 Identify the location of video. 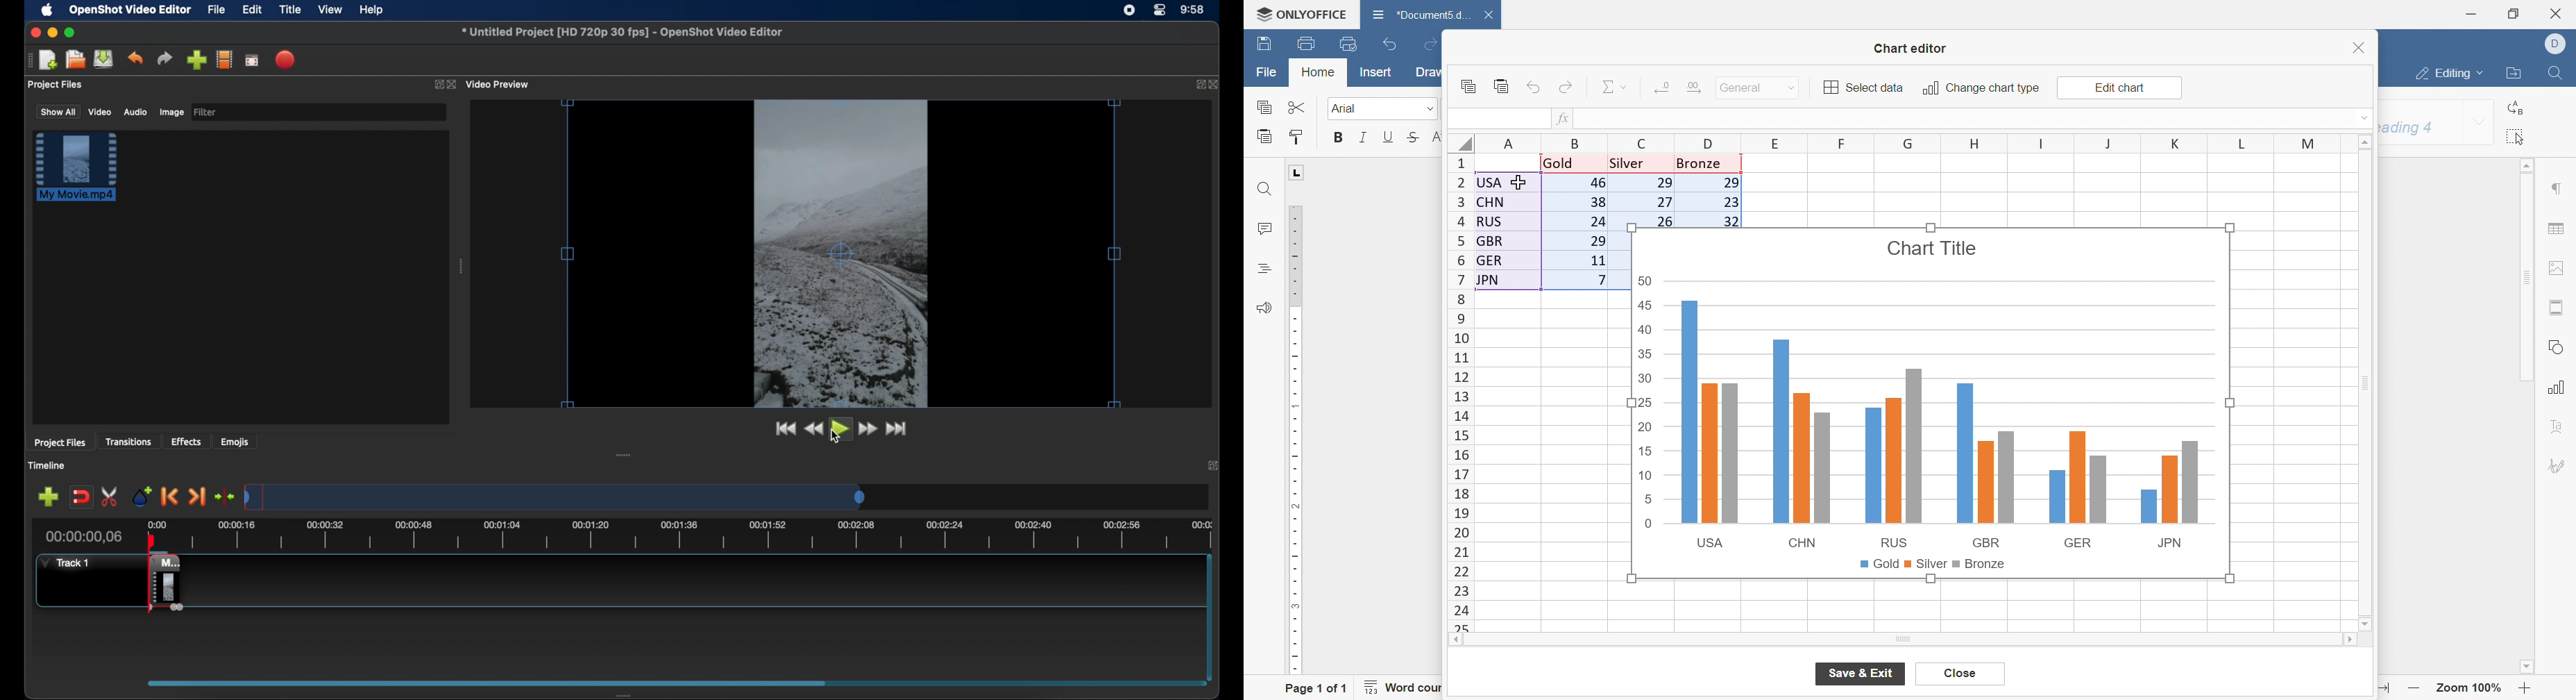
(100, 111).